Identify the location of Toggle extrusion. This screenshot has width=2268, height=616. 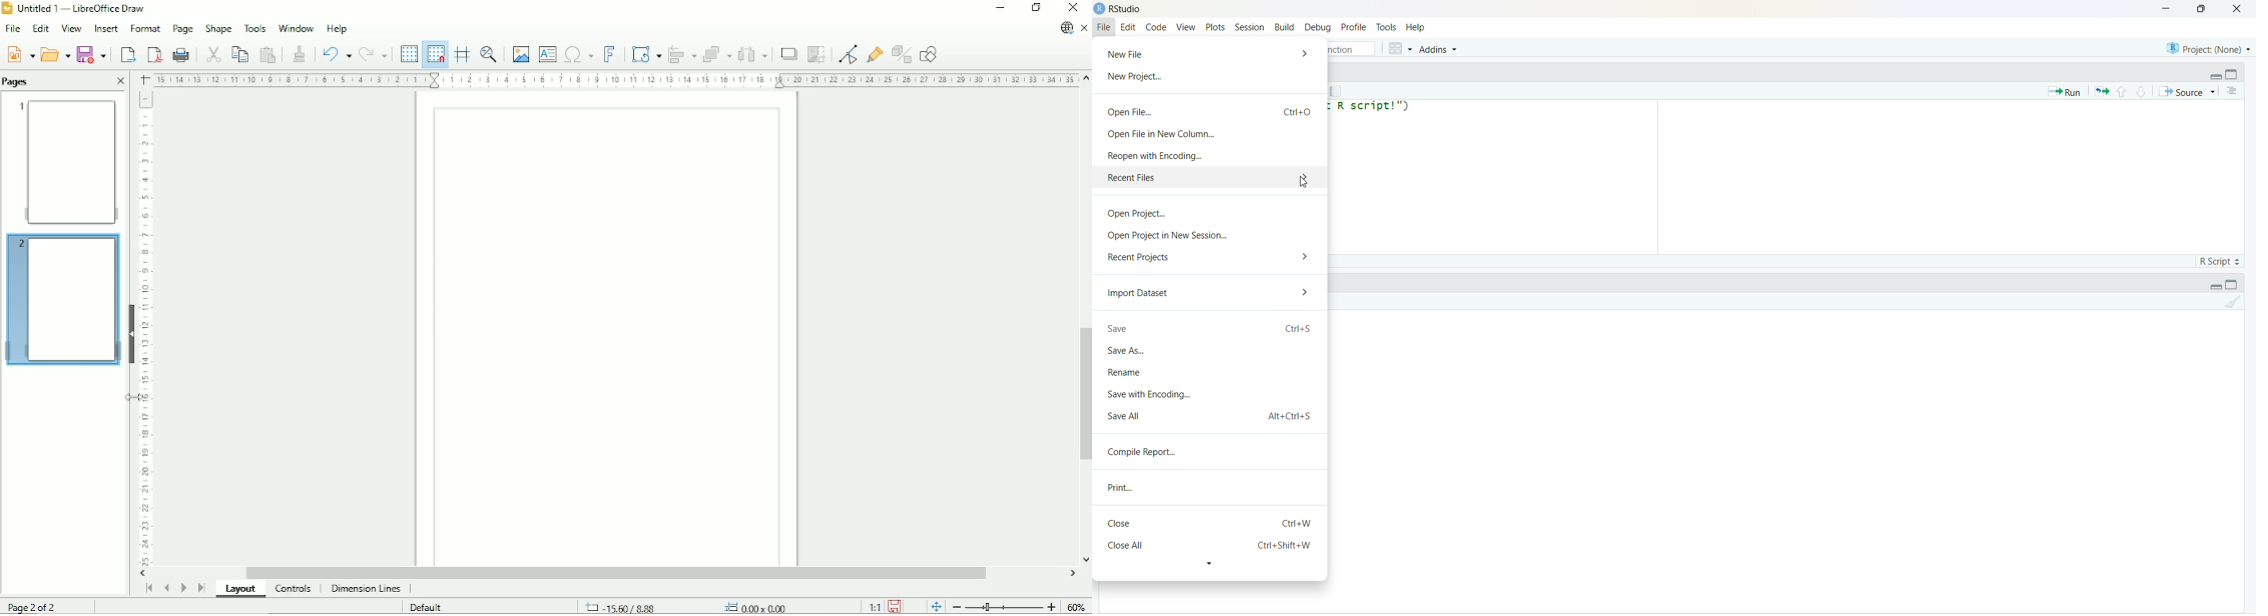
(903, 55).